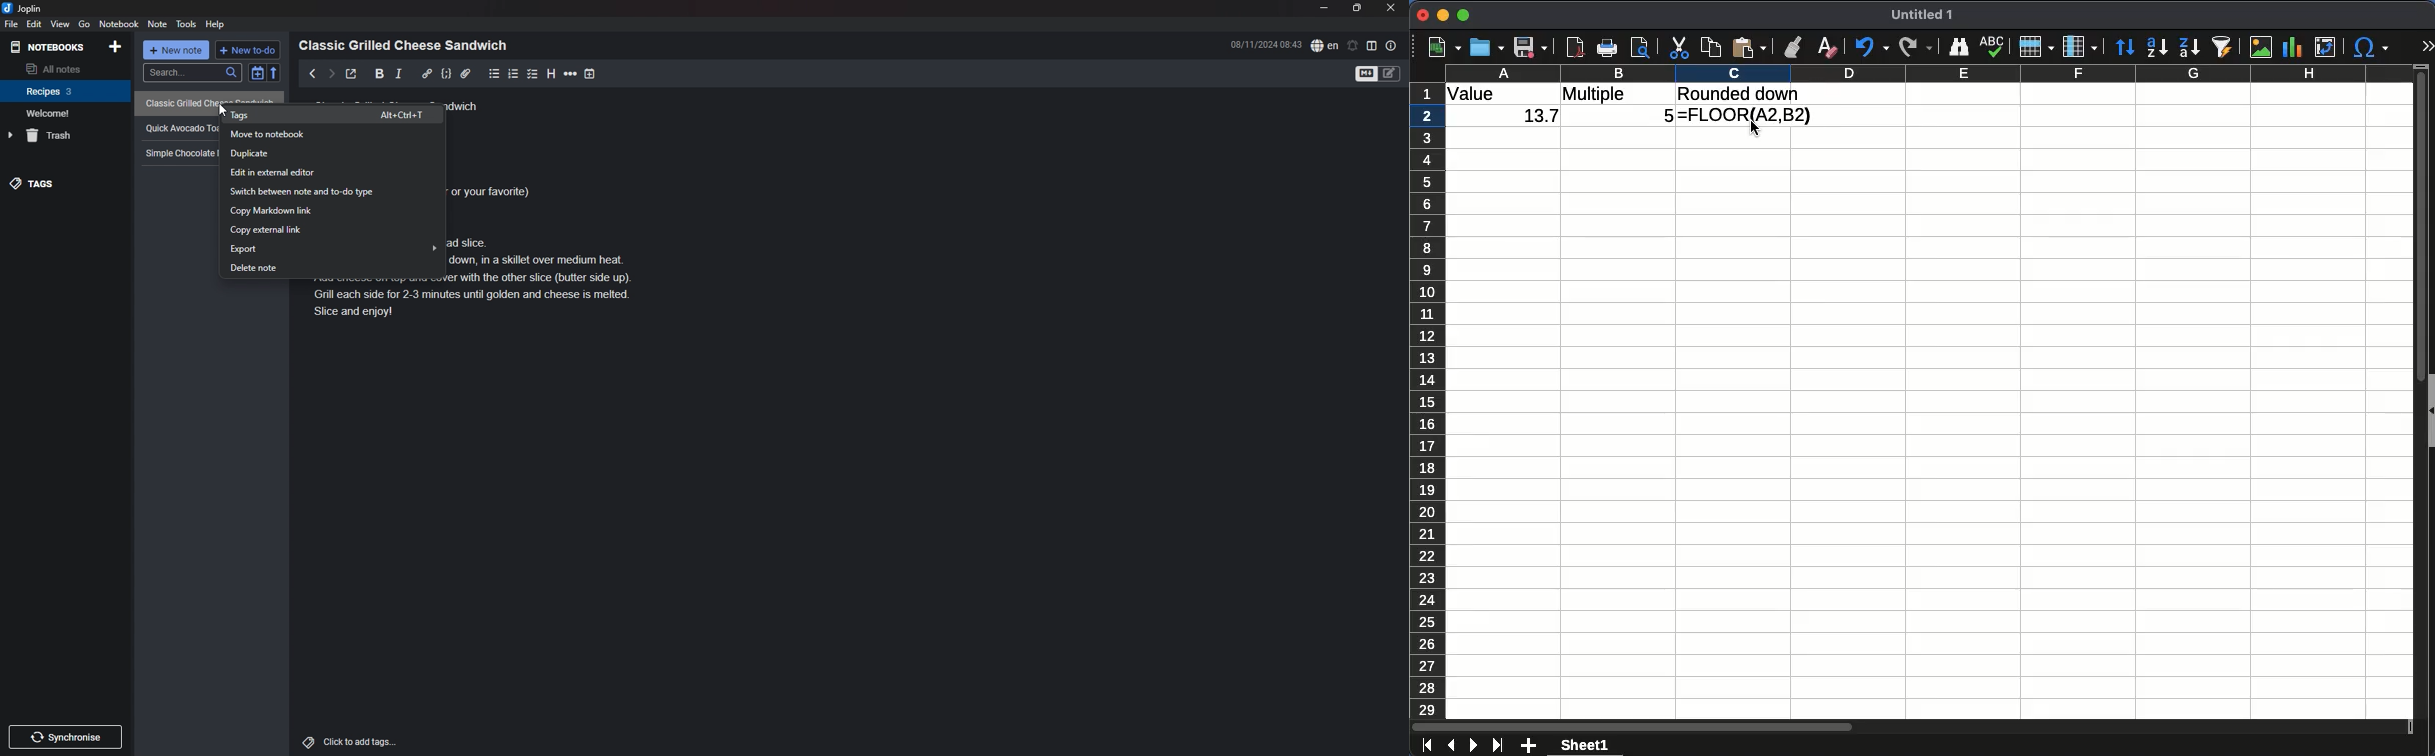 The height and width of the screenshot is (756, 2436). Describe the element at coordinates (1487, 47) in the screenshot. I see `open` at that location.